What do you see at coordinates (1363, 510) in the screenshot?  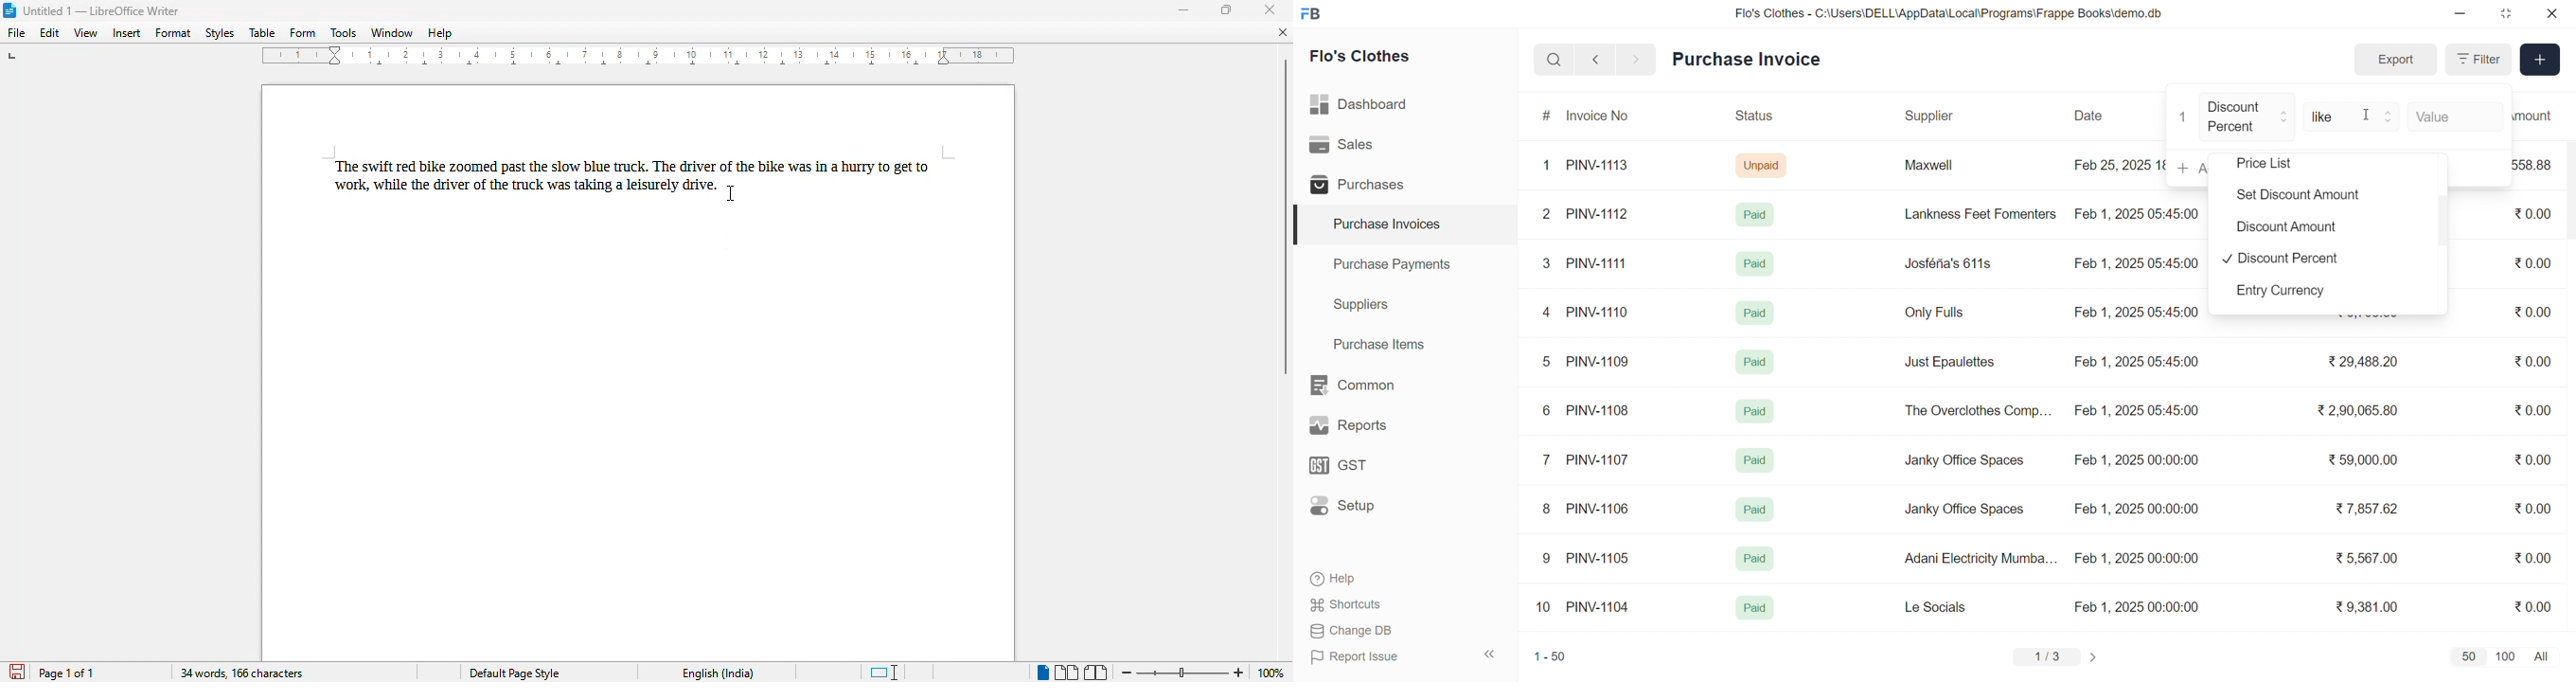 I see `Setup` at bounding box center [1363, 510].